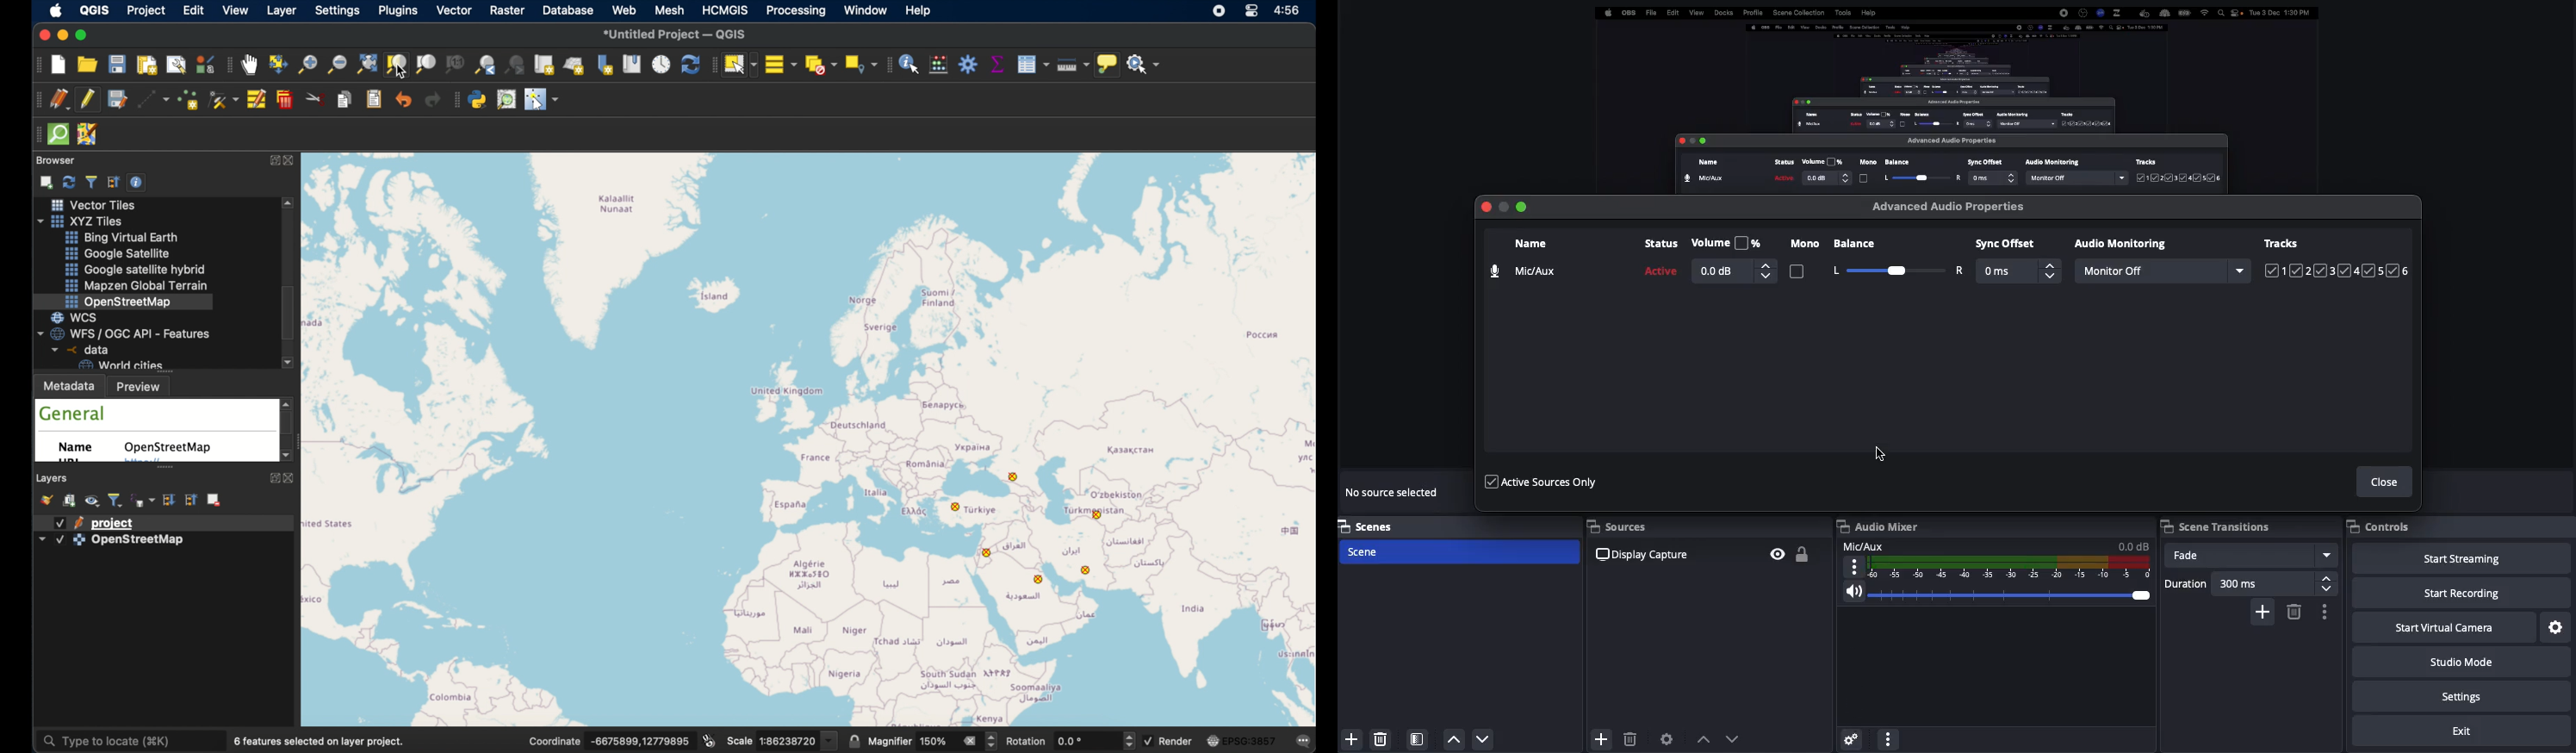 The height and width of the screenshot is (756, 2576). What do you see at coordinates (1874, 451) in the screenshot?
I see `cursor` at bounding box center [1874, 451].